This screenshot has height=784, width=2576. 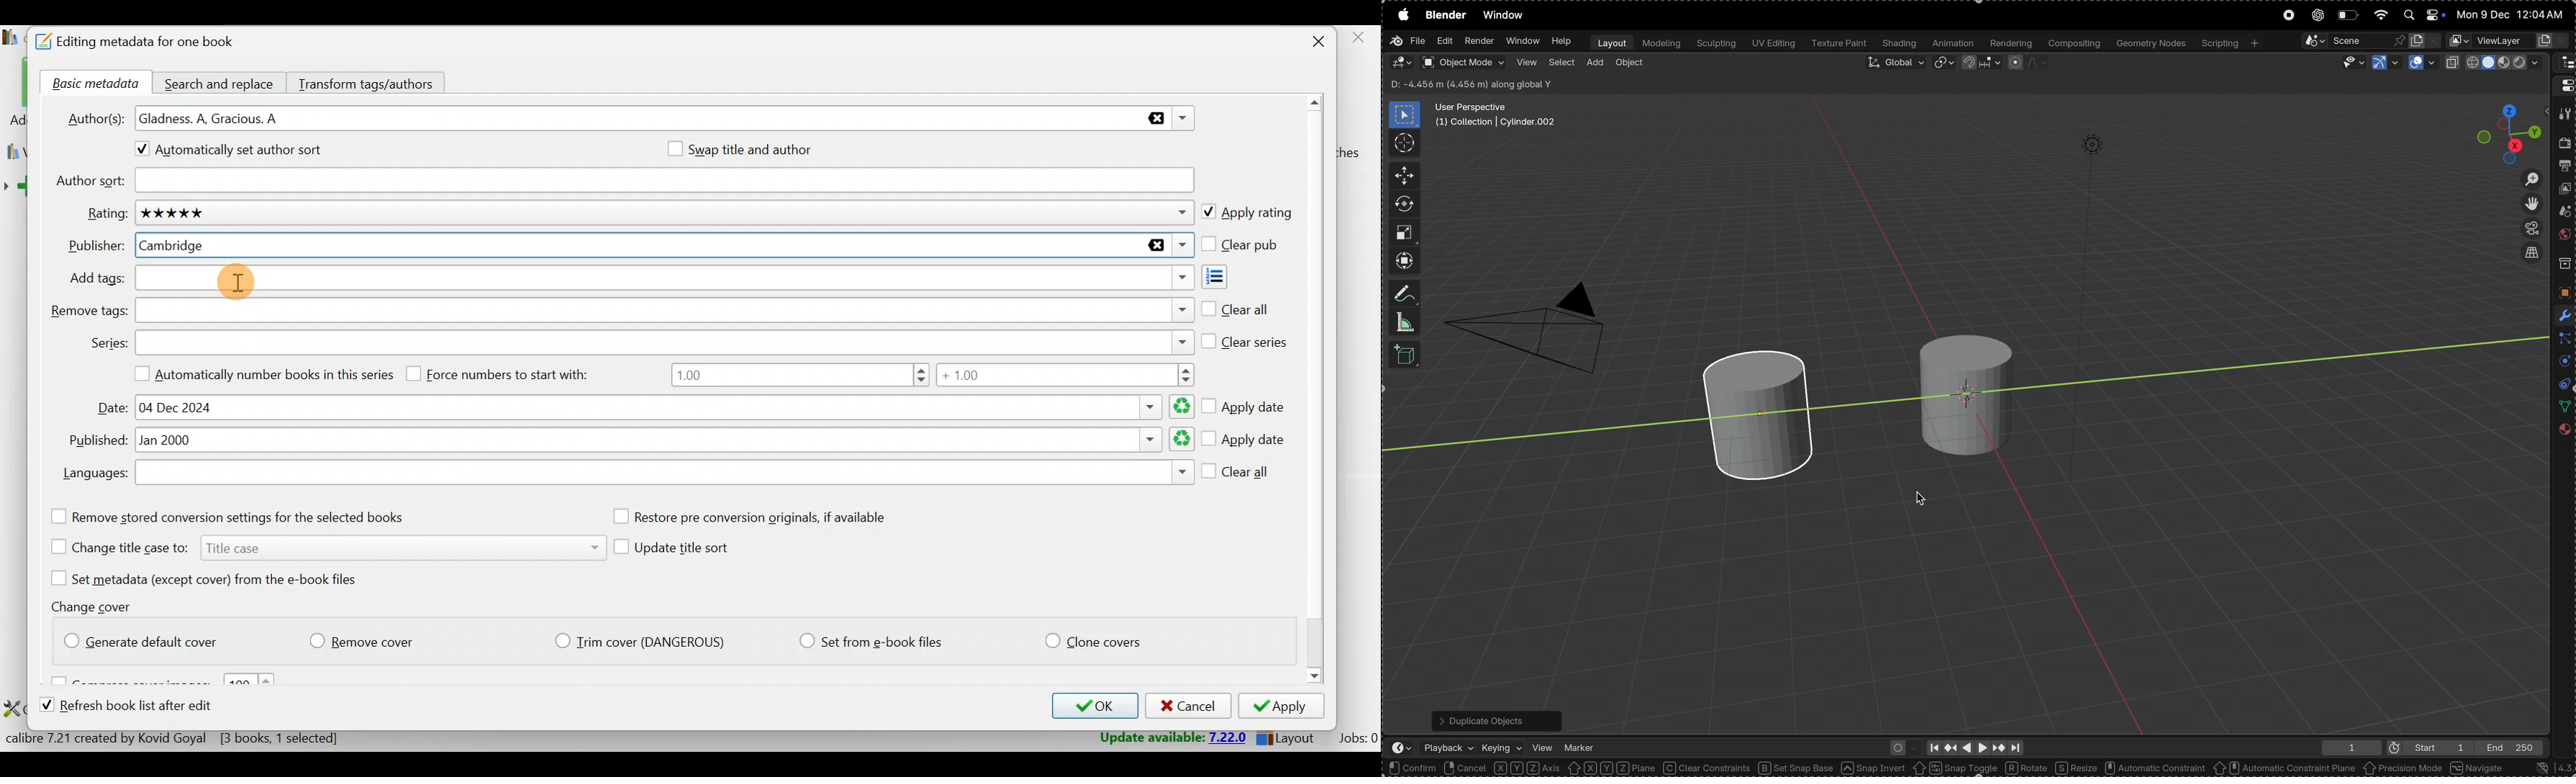 I want to click on Publisher, so click(x=663, y=247).